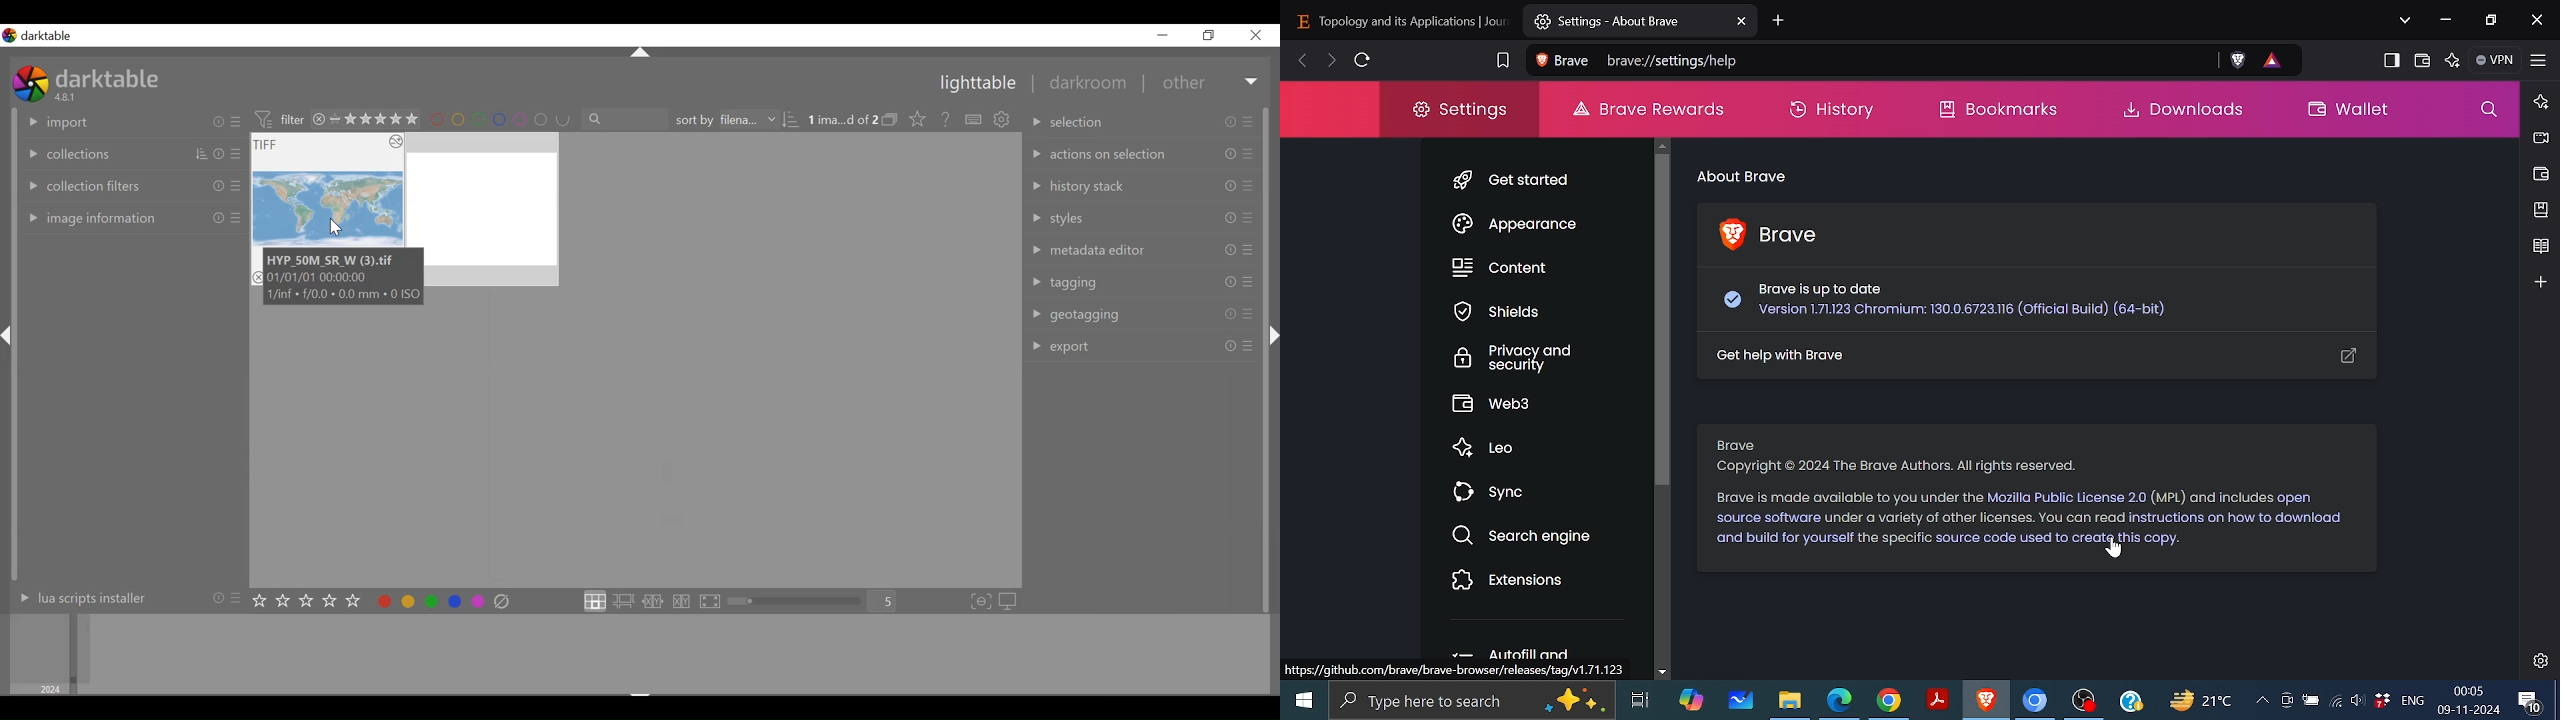 The height and width of the screenshot is (728, 2576). Describe the element at coordinates (1265, 492) in the screenshot. I see `vertical scroll bar` at that location.